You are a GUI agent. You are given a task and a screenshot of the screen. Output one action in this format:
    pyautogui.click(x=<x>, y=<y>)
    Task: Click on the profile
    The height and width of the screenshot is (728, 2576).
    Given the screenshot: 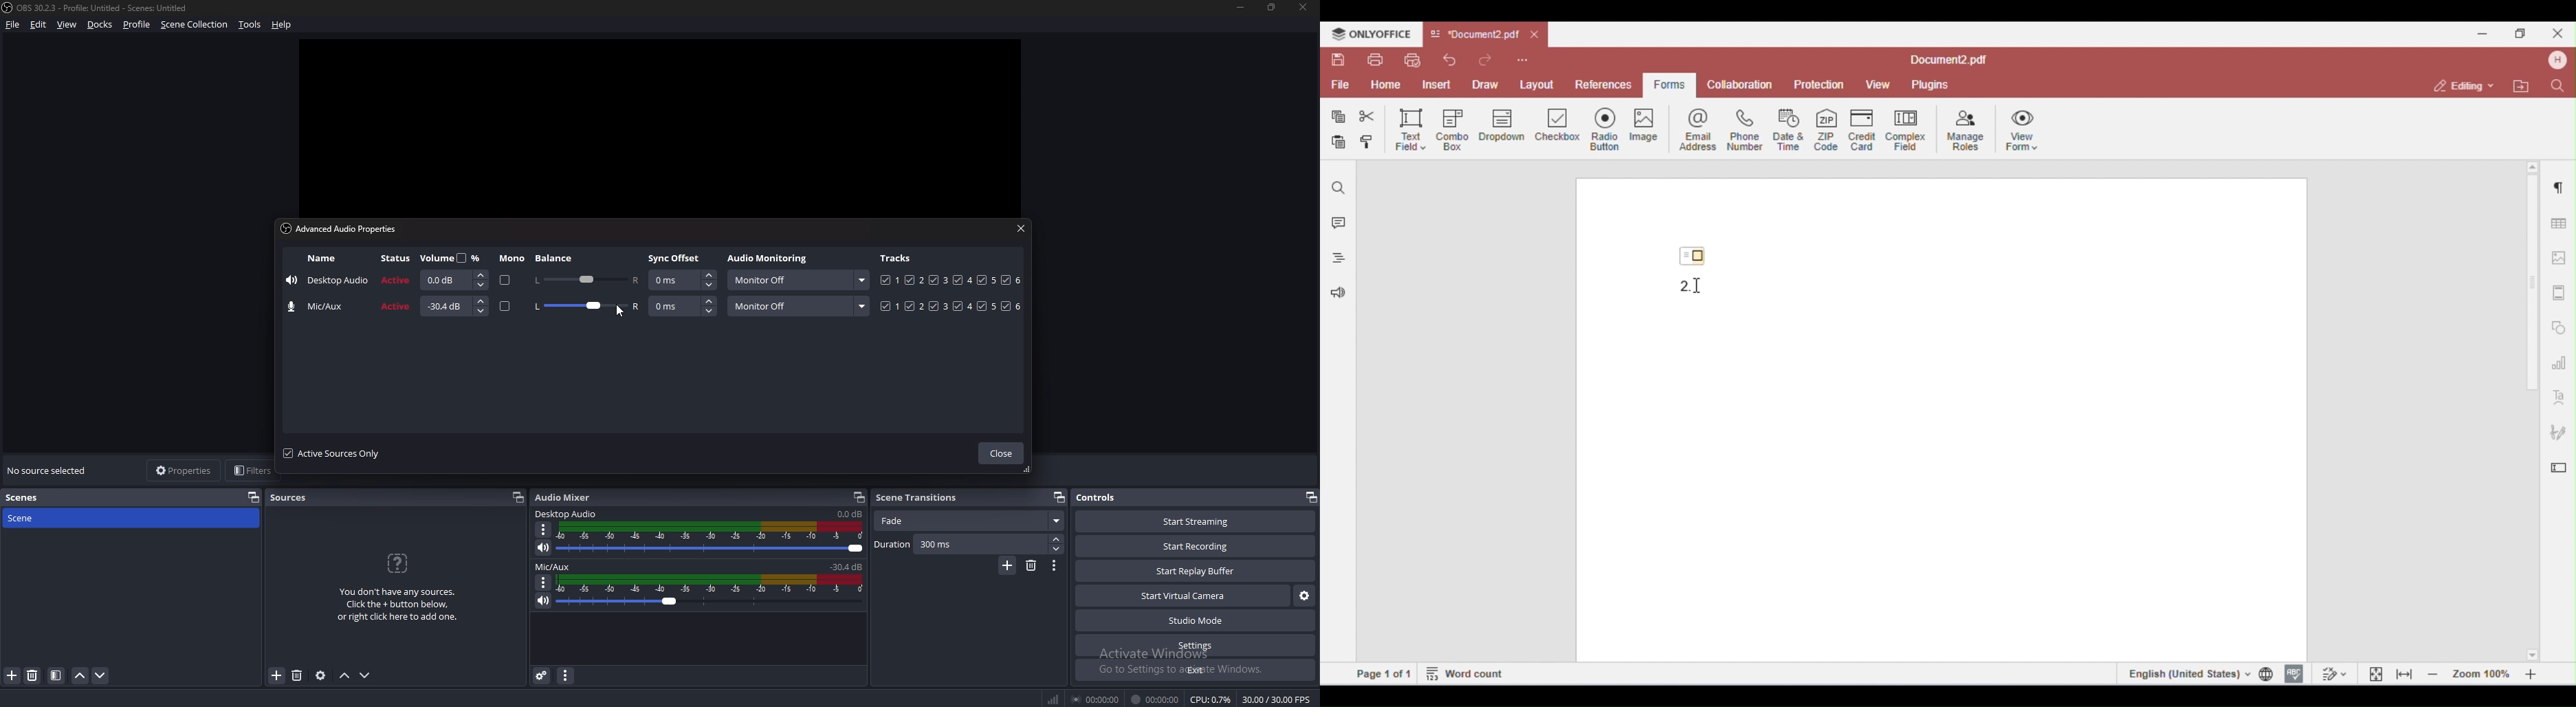 What is the action you would take?
    pyautogui.click(x=139, y=24)
    